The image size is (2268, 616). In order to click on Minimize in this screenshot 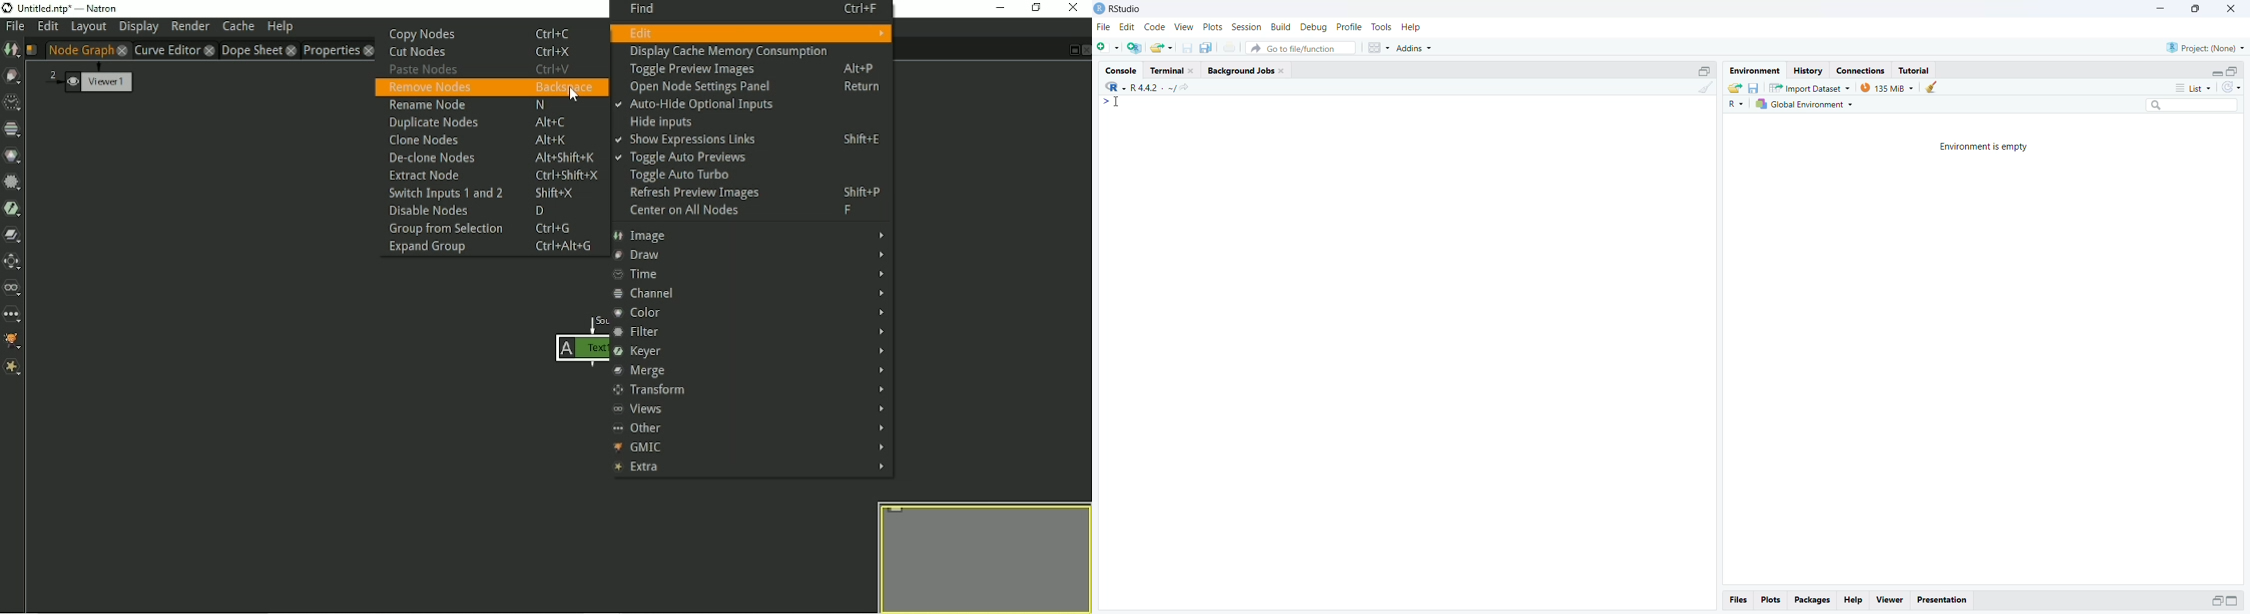, I will do `click(2214, 71)`.